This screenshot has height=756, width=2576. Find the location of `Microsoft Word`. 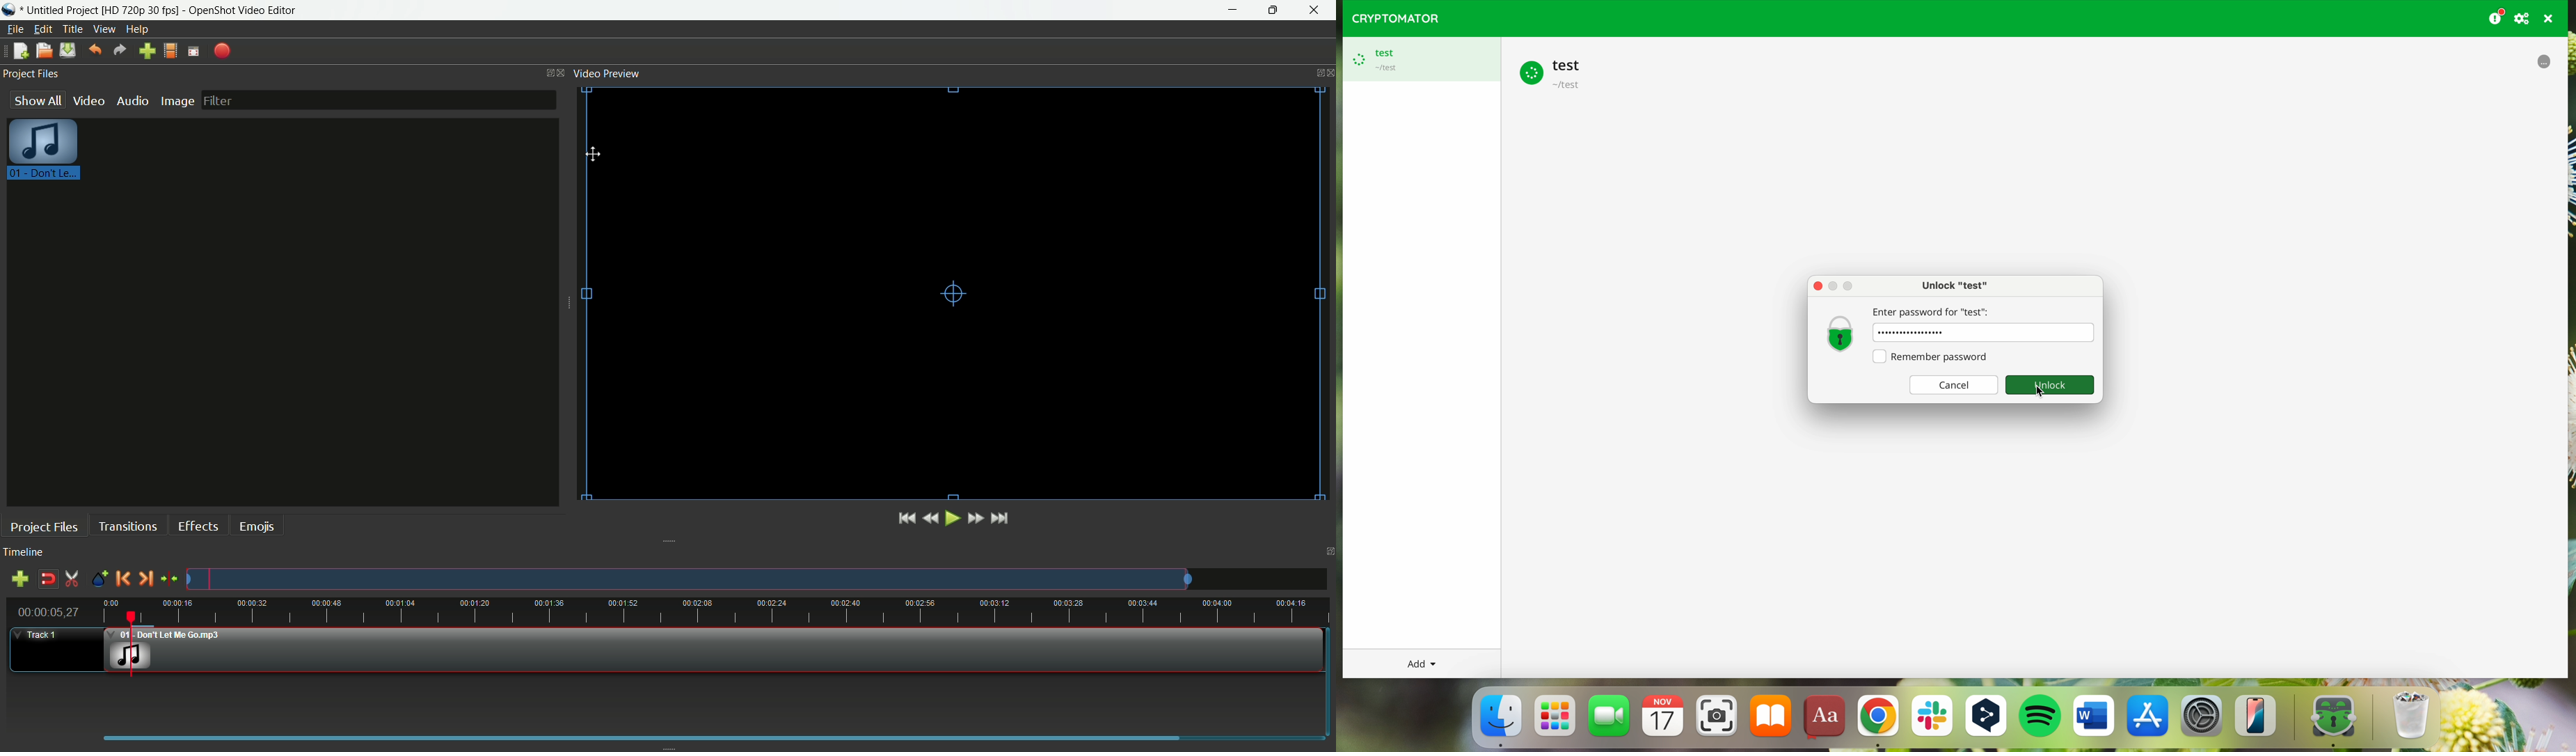

Microsoft Word is located at coordinates (2094, 719).